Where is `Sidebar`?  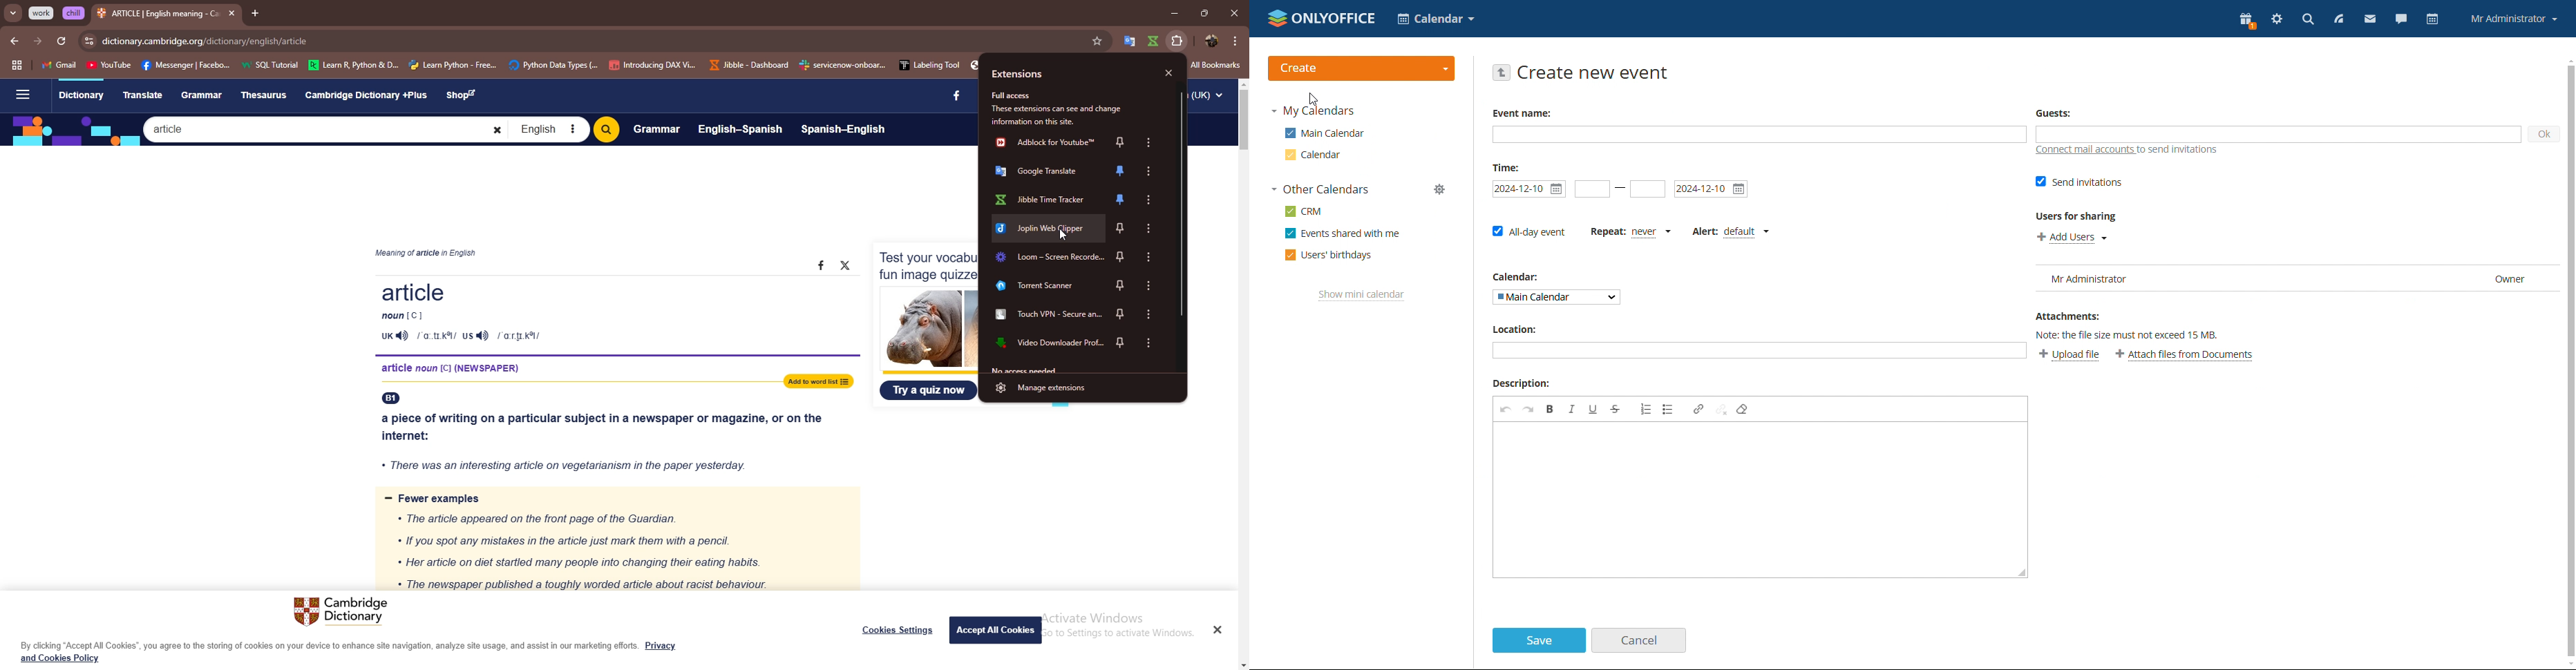 Sidebar is located at coordinates (21, 96).